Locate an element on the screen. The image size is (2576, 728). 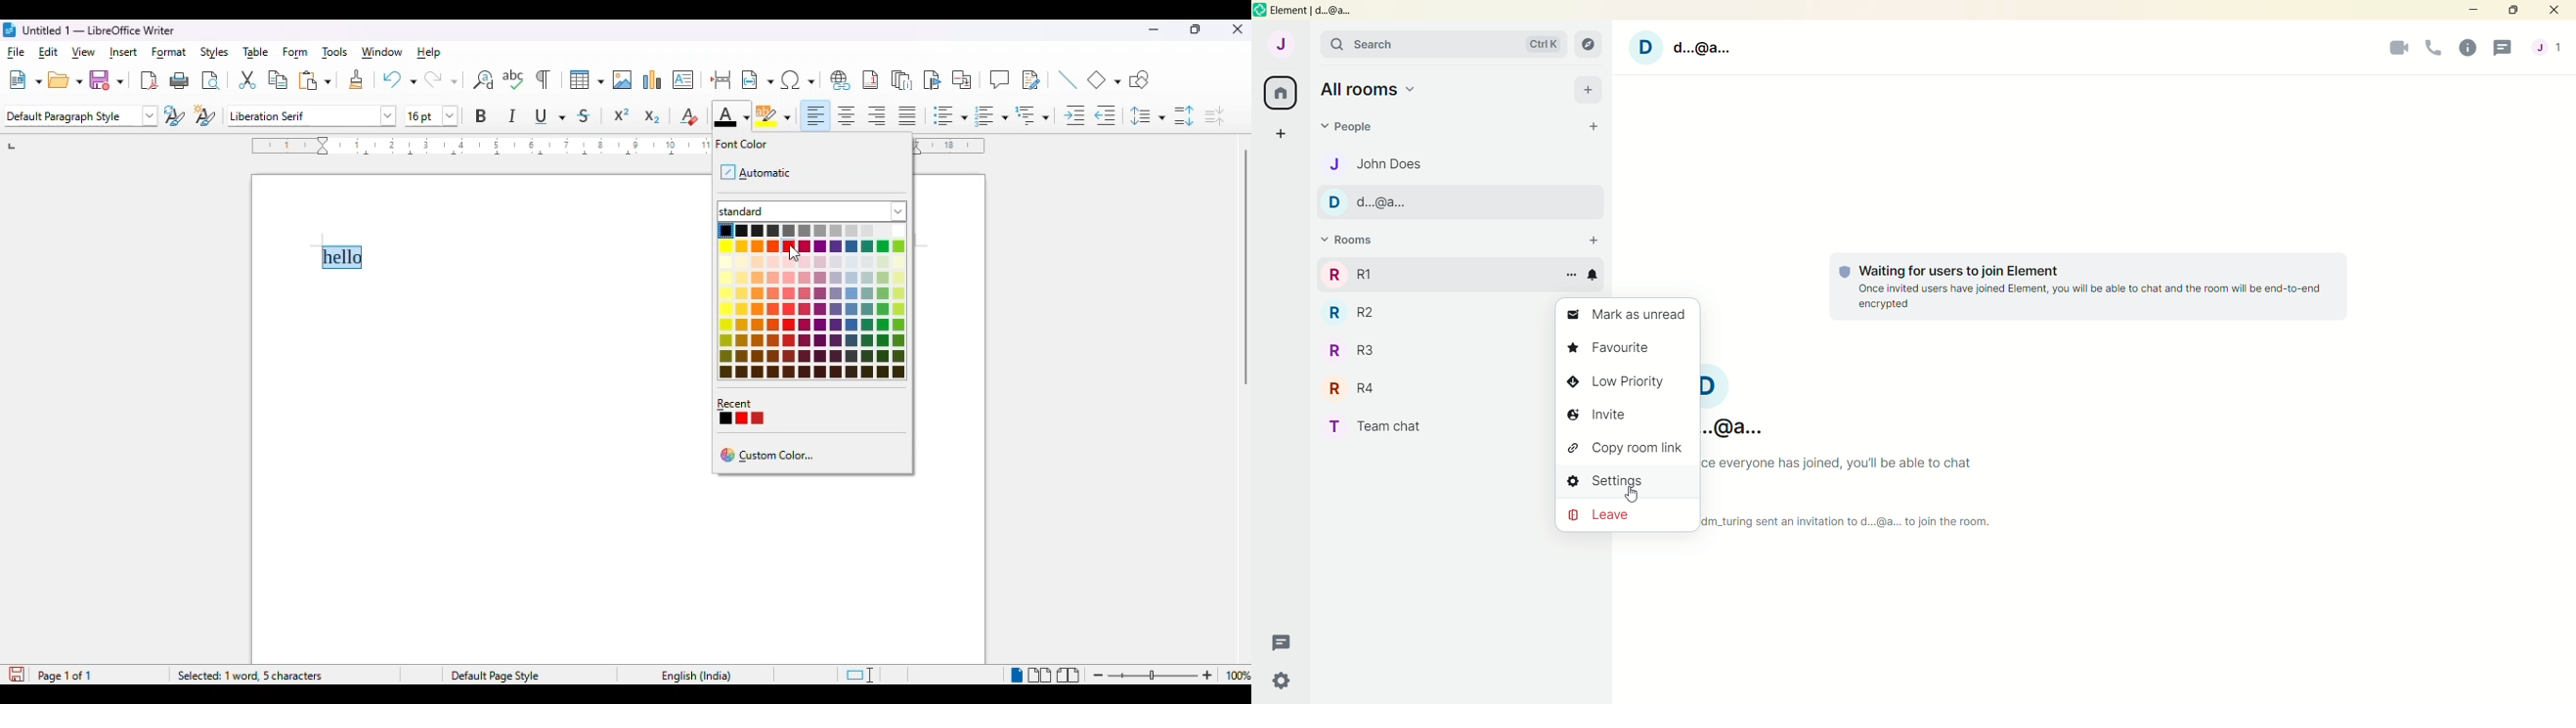
automatic is located at coordinates (757, 173).